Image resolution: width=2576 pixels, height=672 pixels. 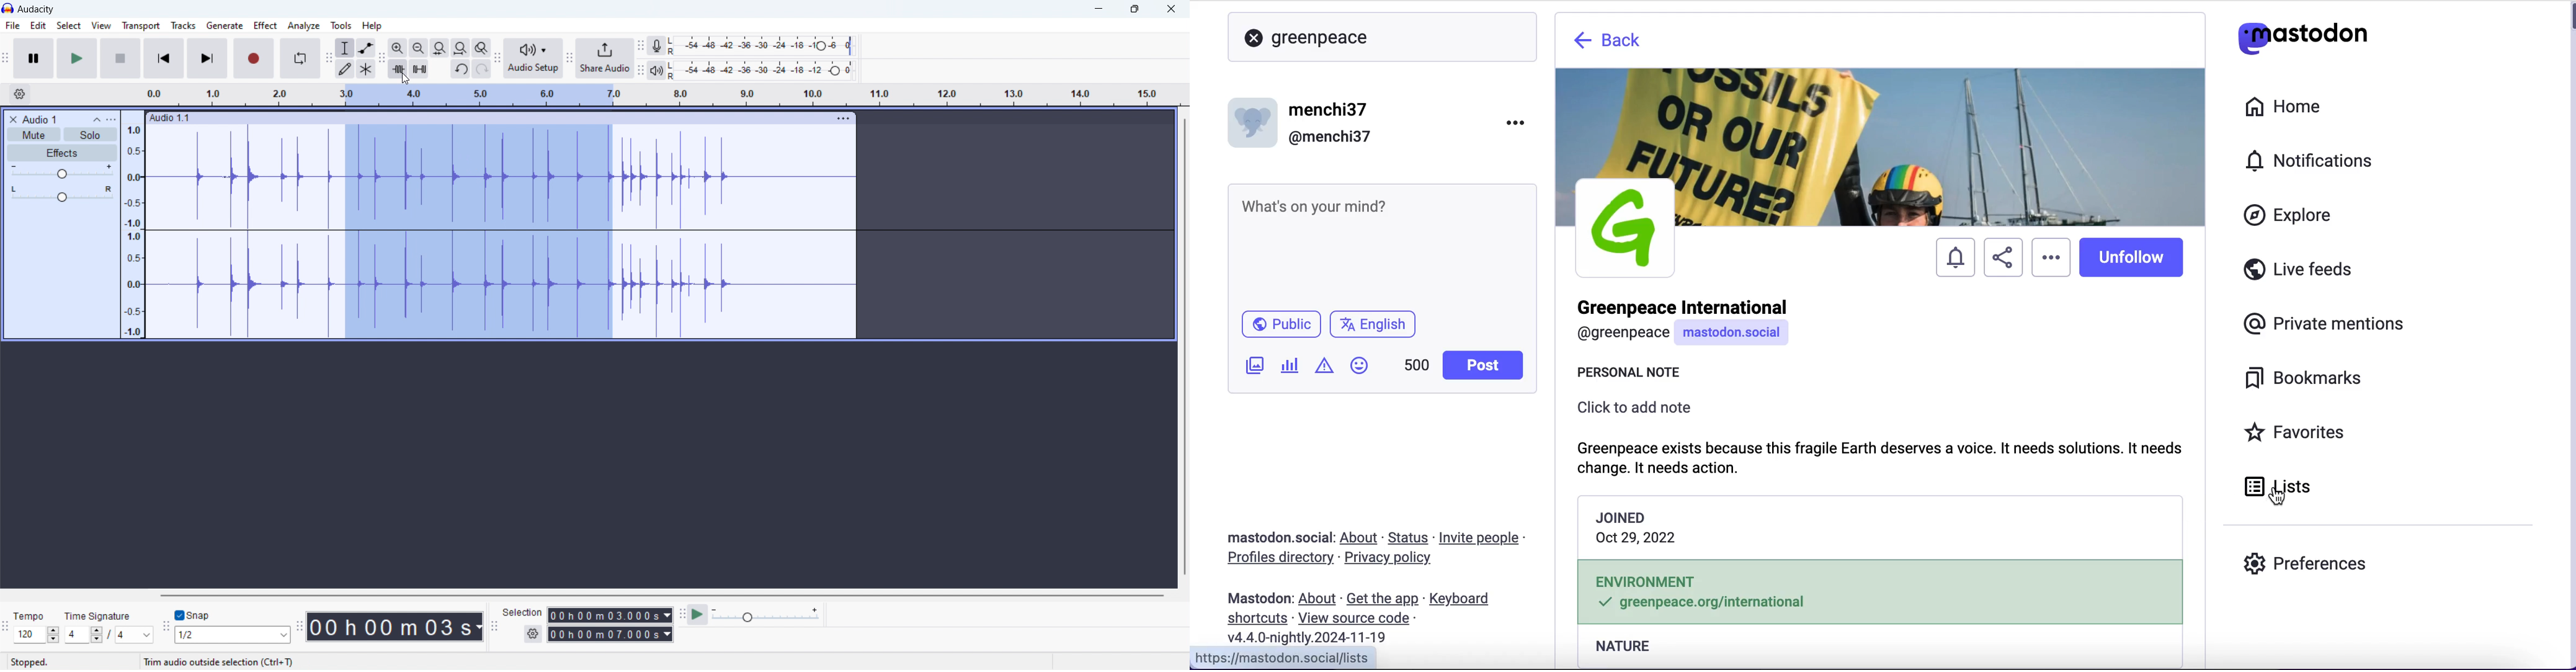 I want to click on hold to move, so click(x=488, y=118).